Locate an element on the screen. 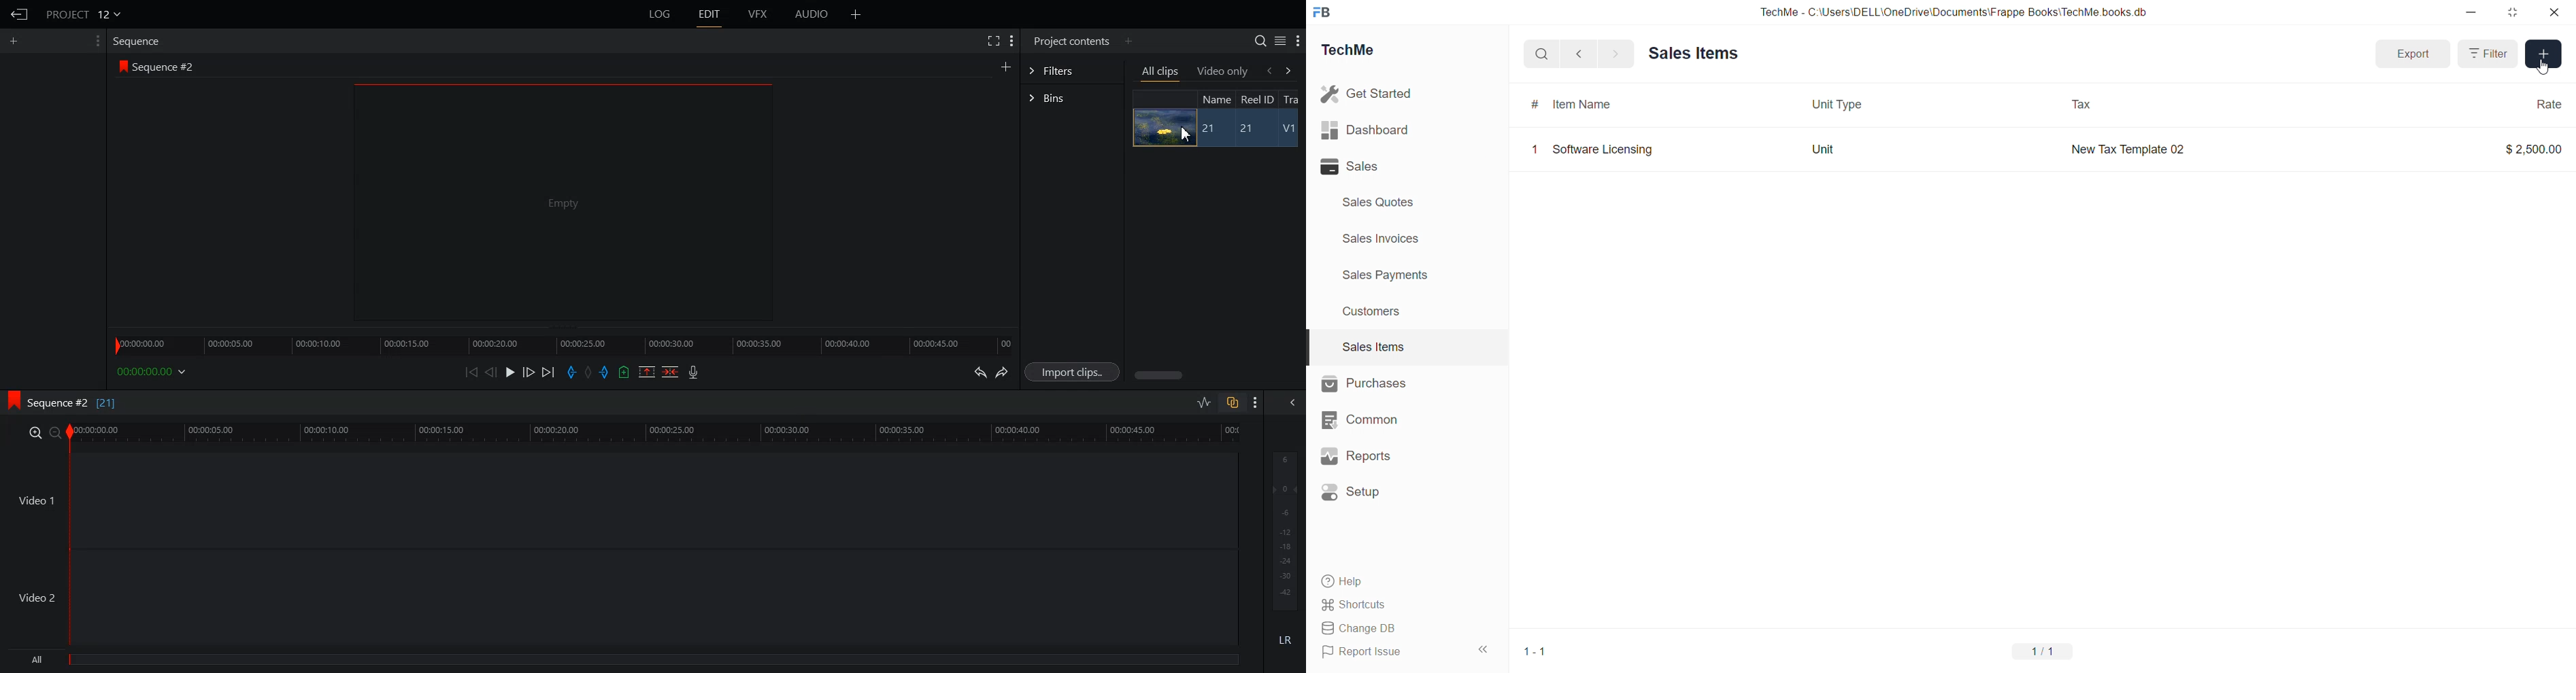 This screenshot has width=2576, height=700. close is located at coordinates (2555, 12).